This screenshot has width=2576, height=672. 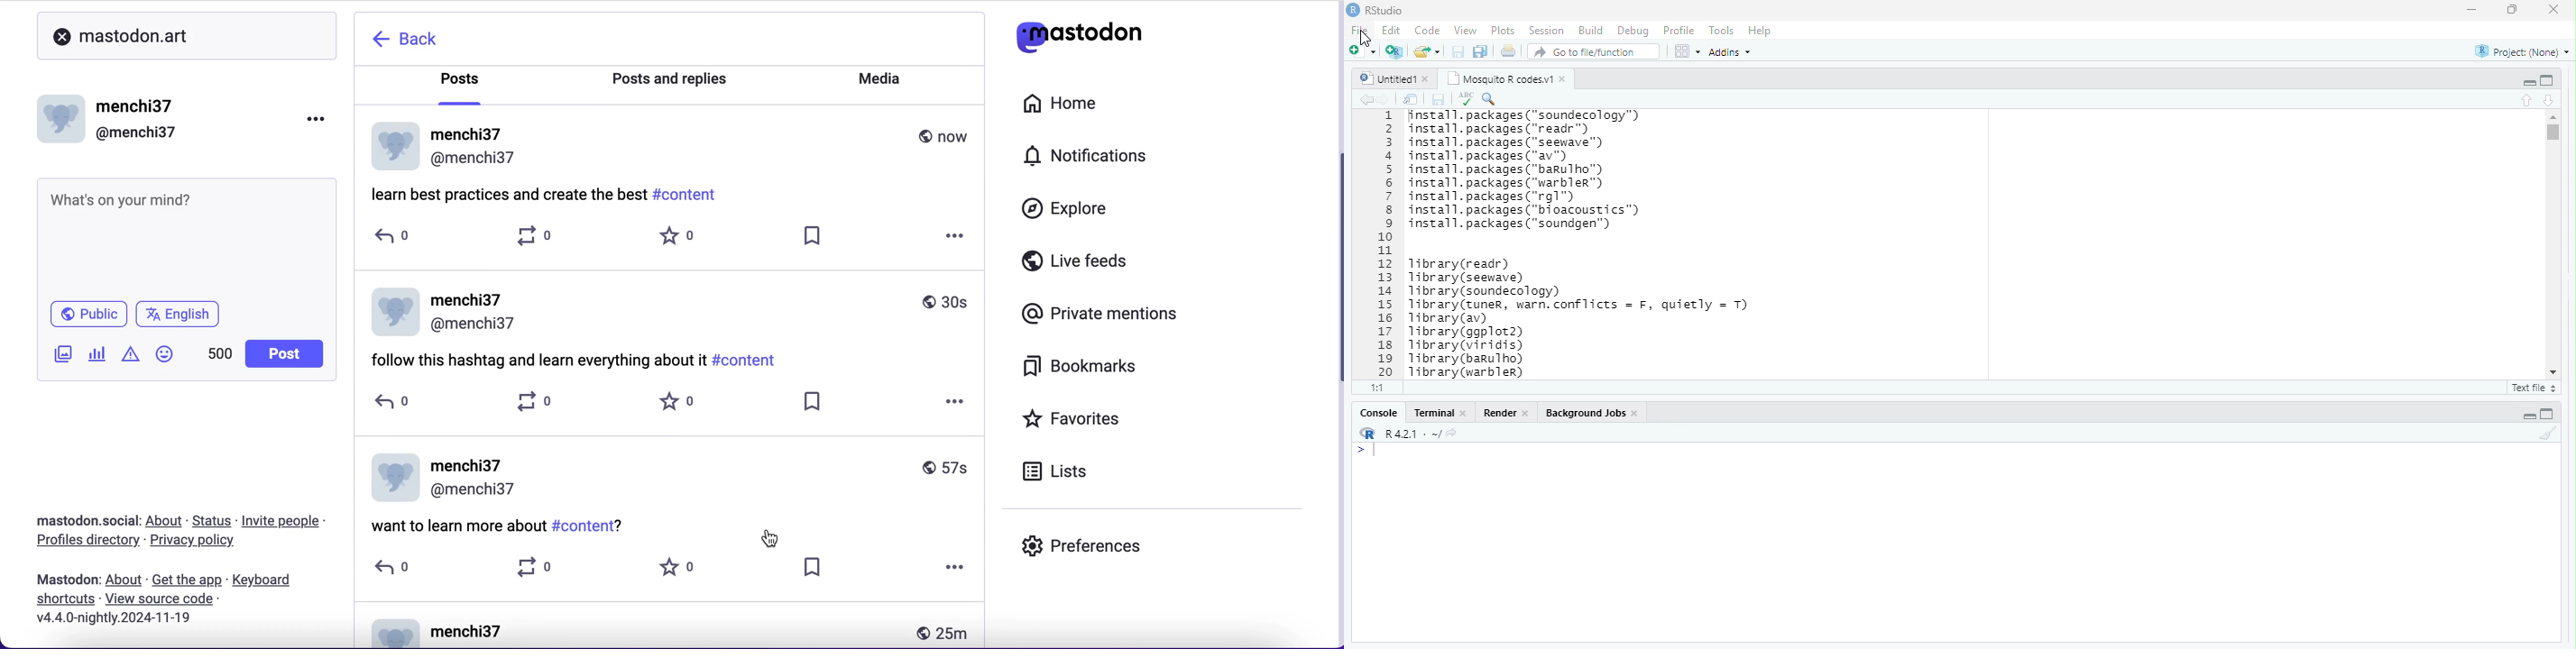 I want to click on posts and replies, so click(x=669, y=79).